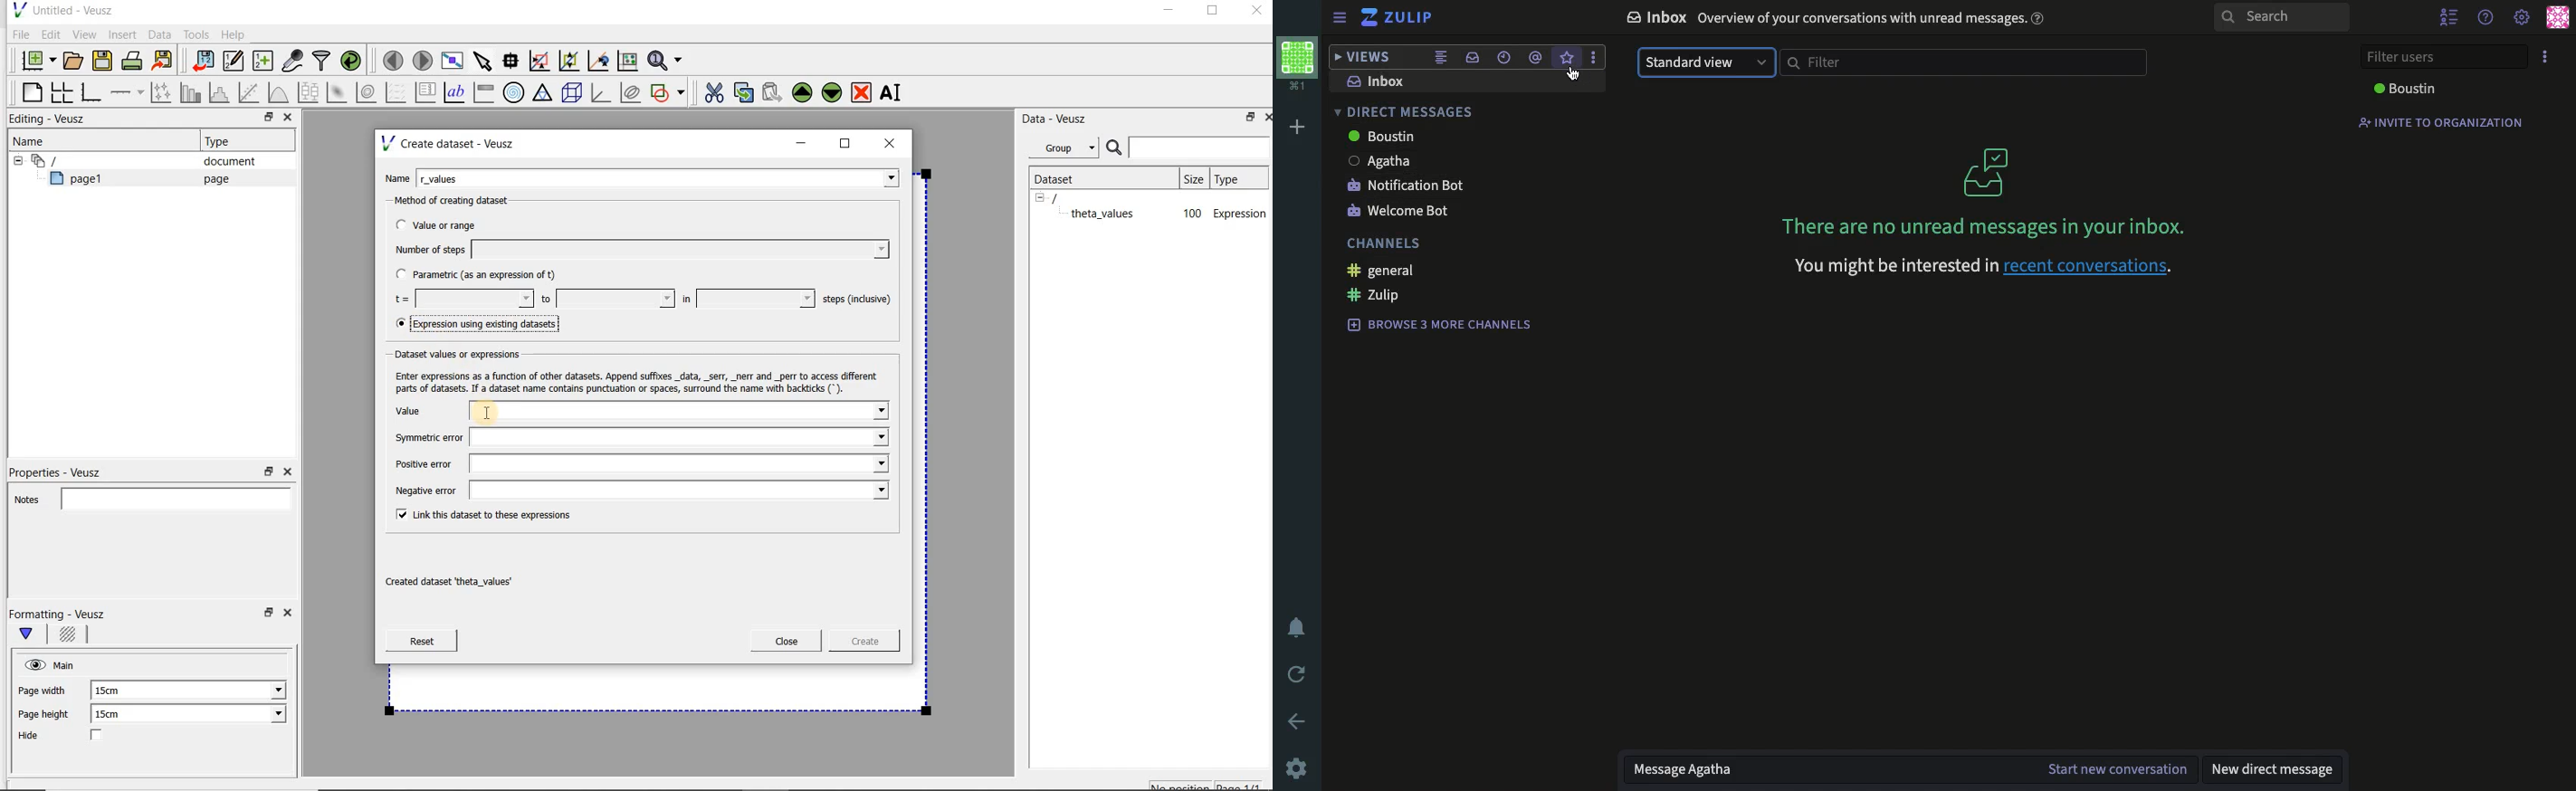 The height and width of the screenshot is (812, 2576). I want to click on Move the selected widget down, so click(833, 92).